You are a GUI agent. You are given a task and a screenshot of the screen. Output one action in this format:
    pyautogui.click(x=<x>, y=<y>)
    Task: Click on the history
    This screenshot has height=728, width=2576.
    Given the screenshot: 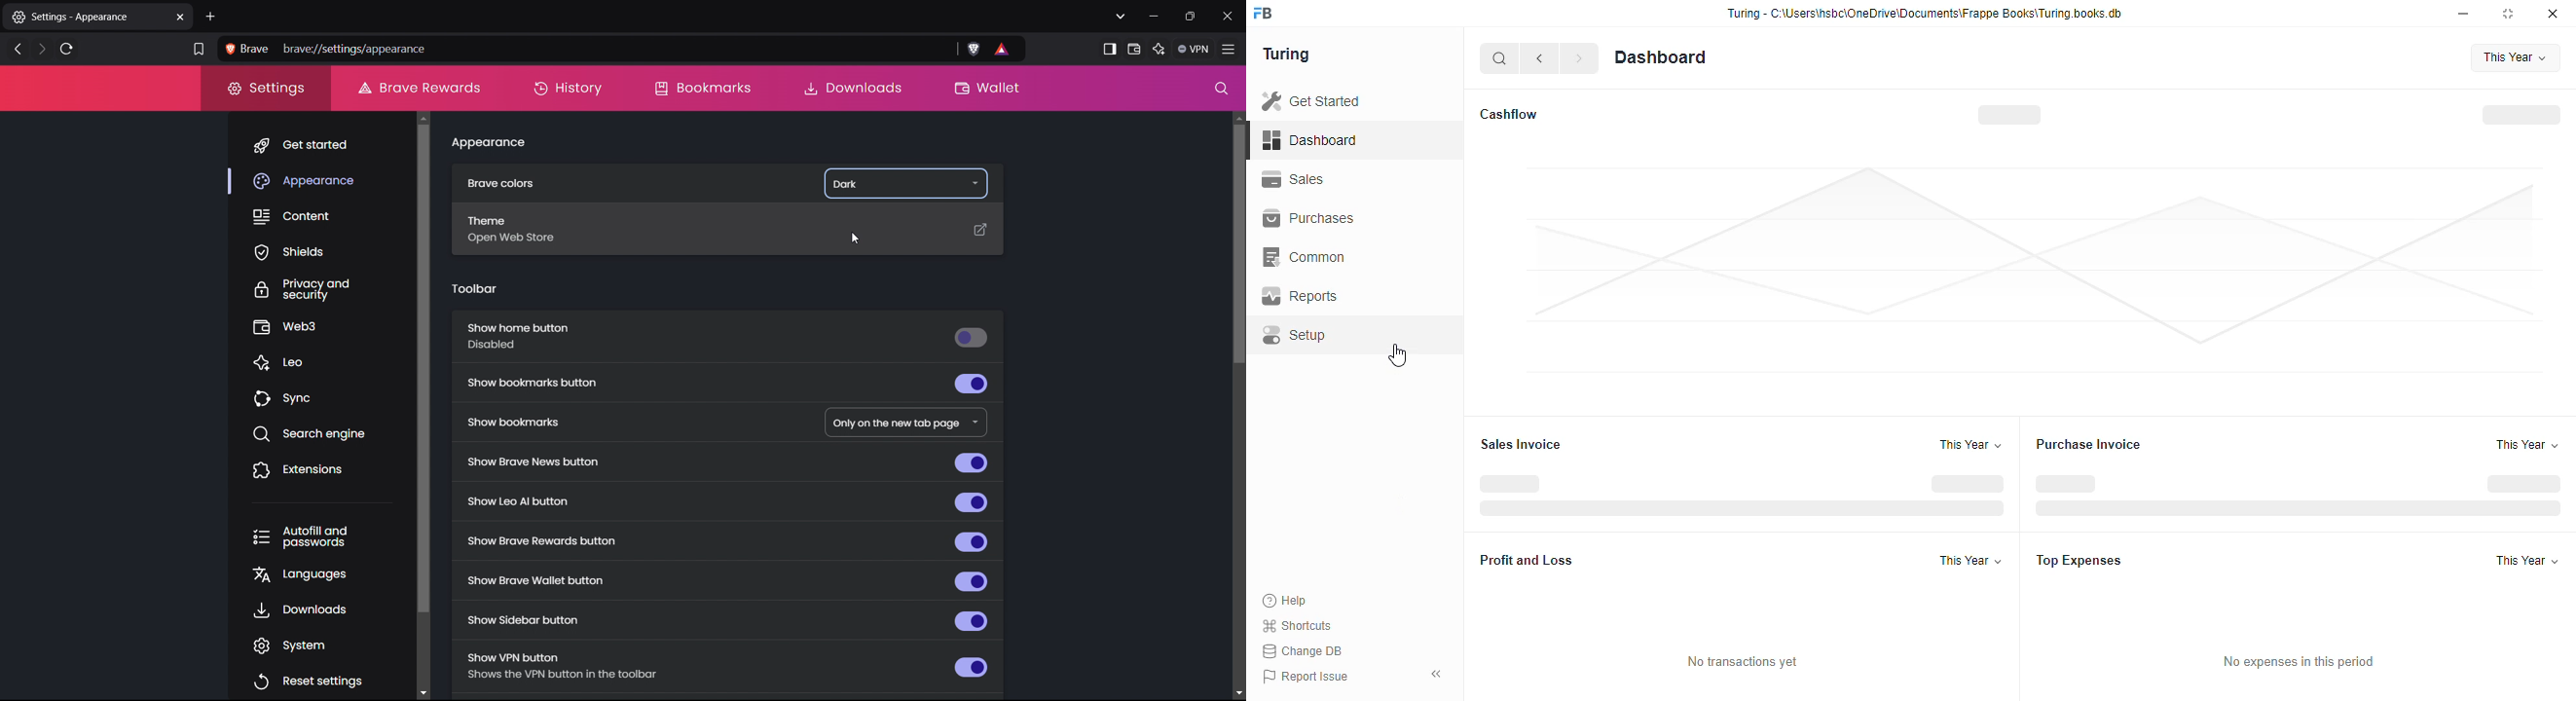 What is the action you would take?
    pyautogui.click(x=570, y=89)
    